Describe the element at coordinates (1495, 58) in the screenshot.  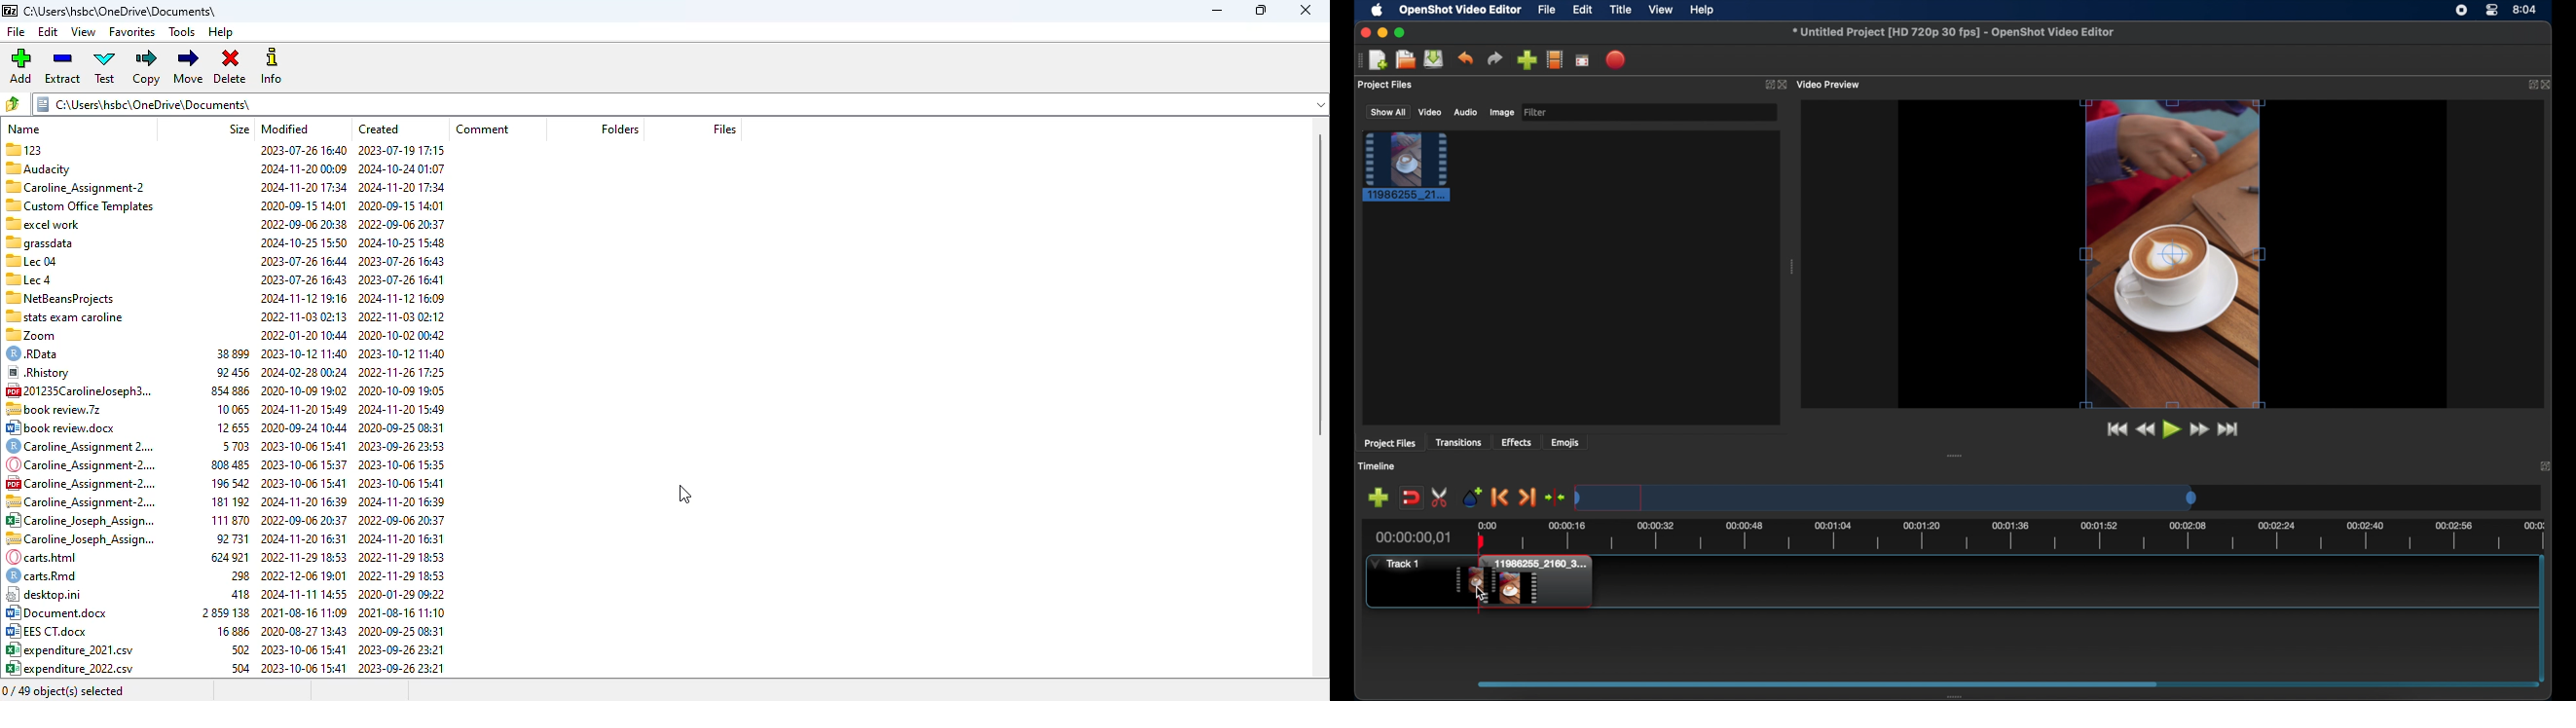
I see `redo` at that location.